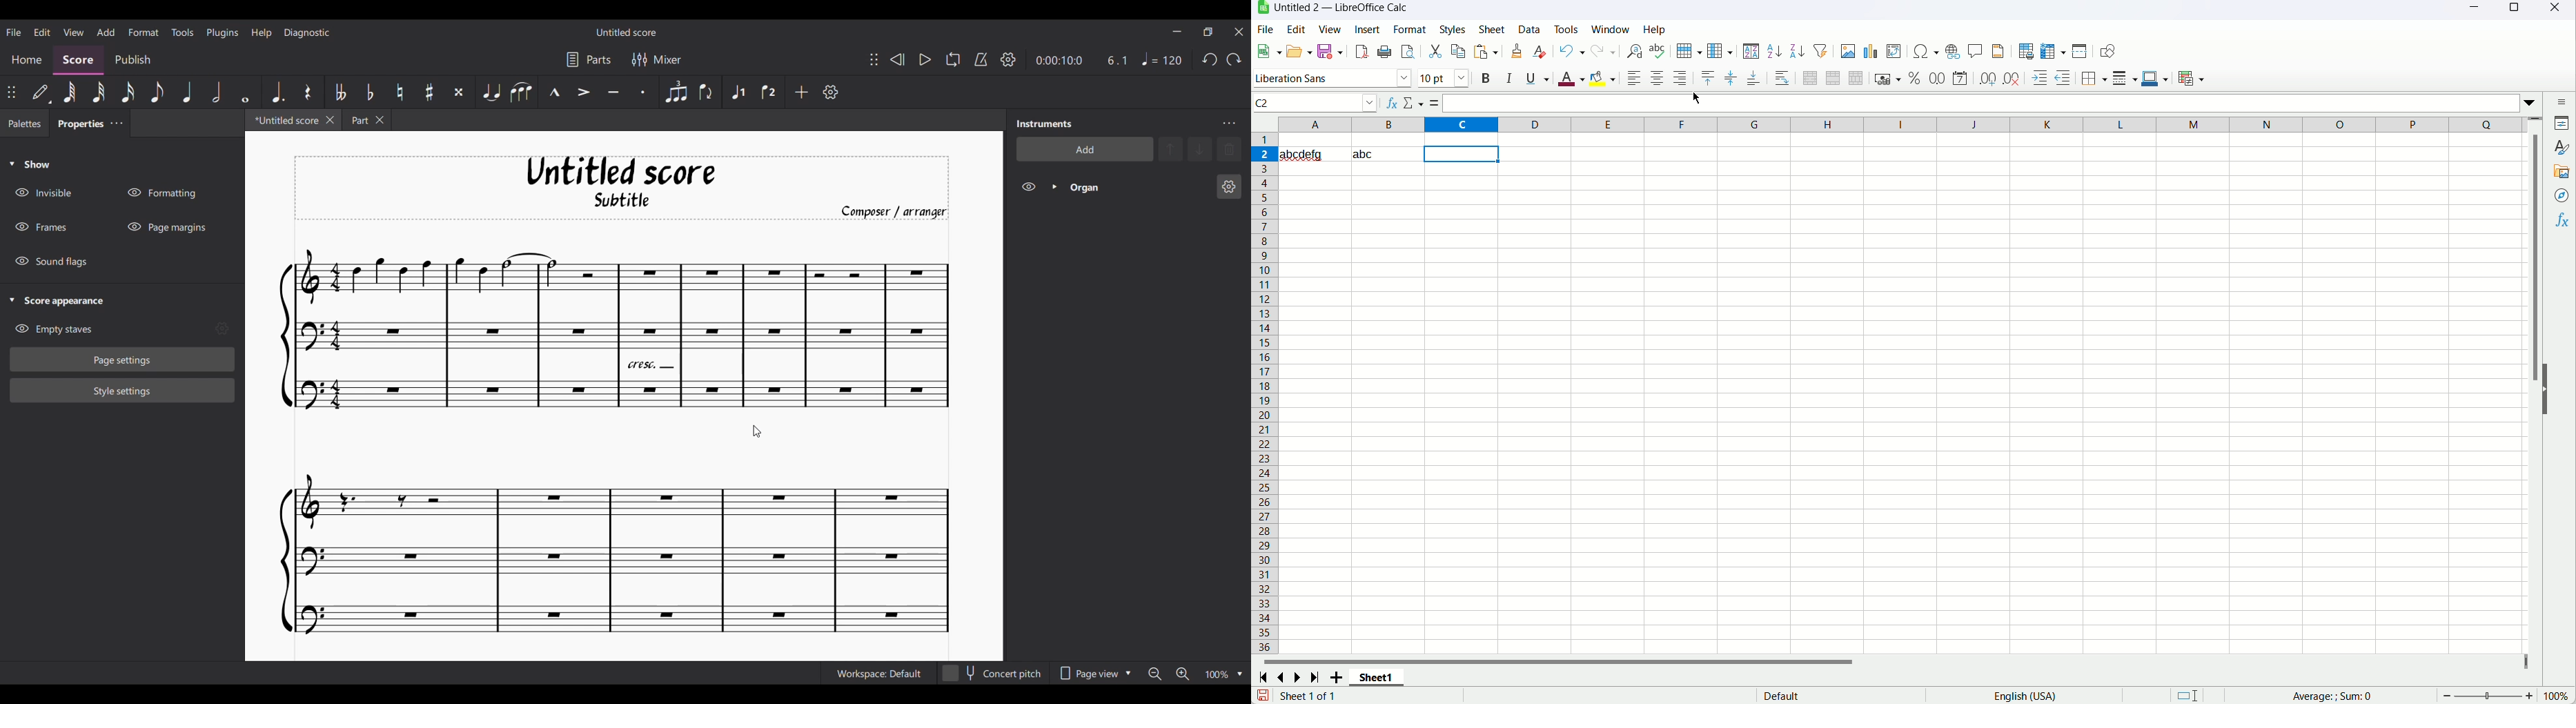  What do you see at coordinates (1530, 30) in the screenshot?
I see `data` at bounding box center [1530, 30].